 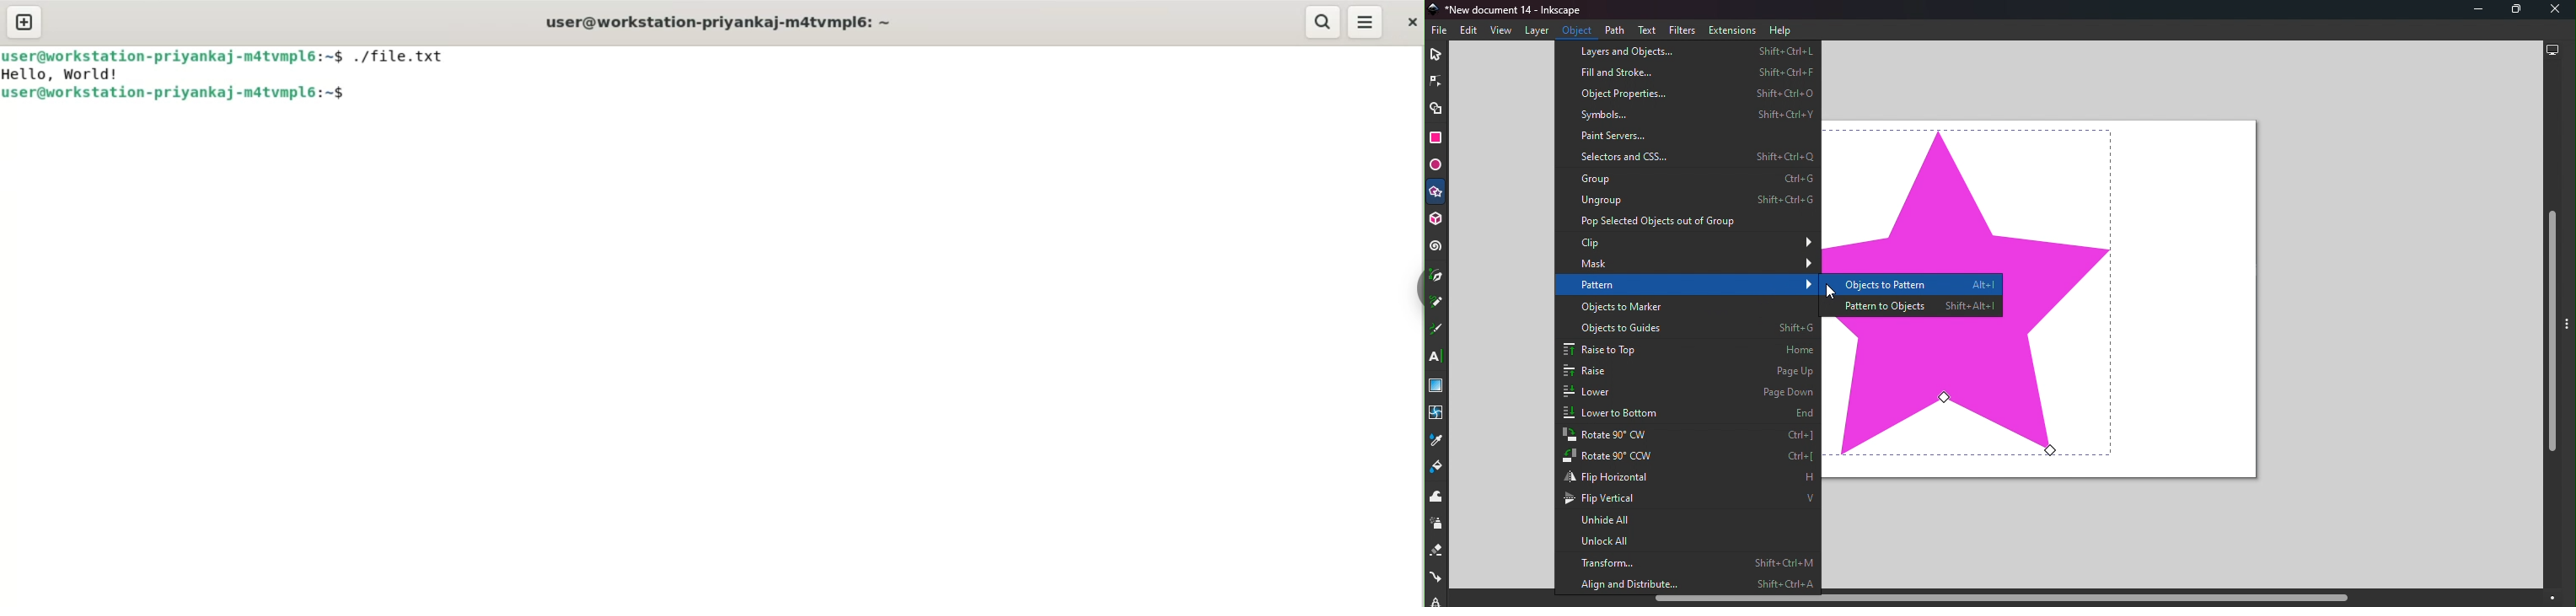 I want to click on Selectors and CSS, so click(x=1697, y=158).